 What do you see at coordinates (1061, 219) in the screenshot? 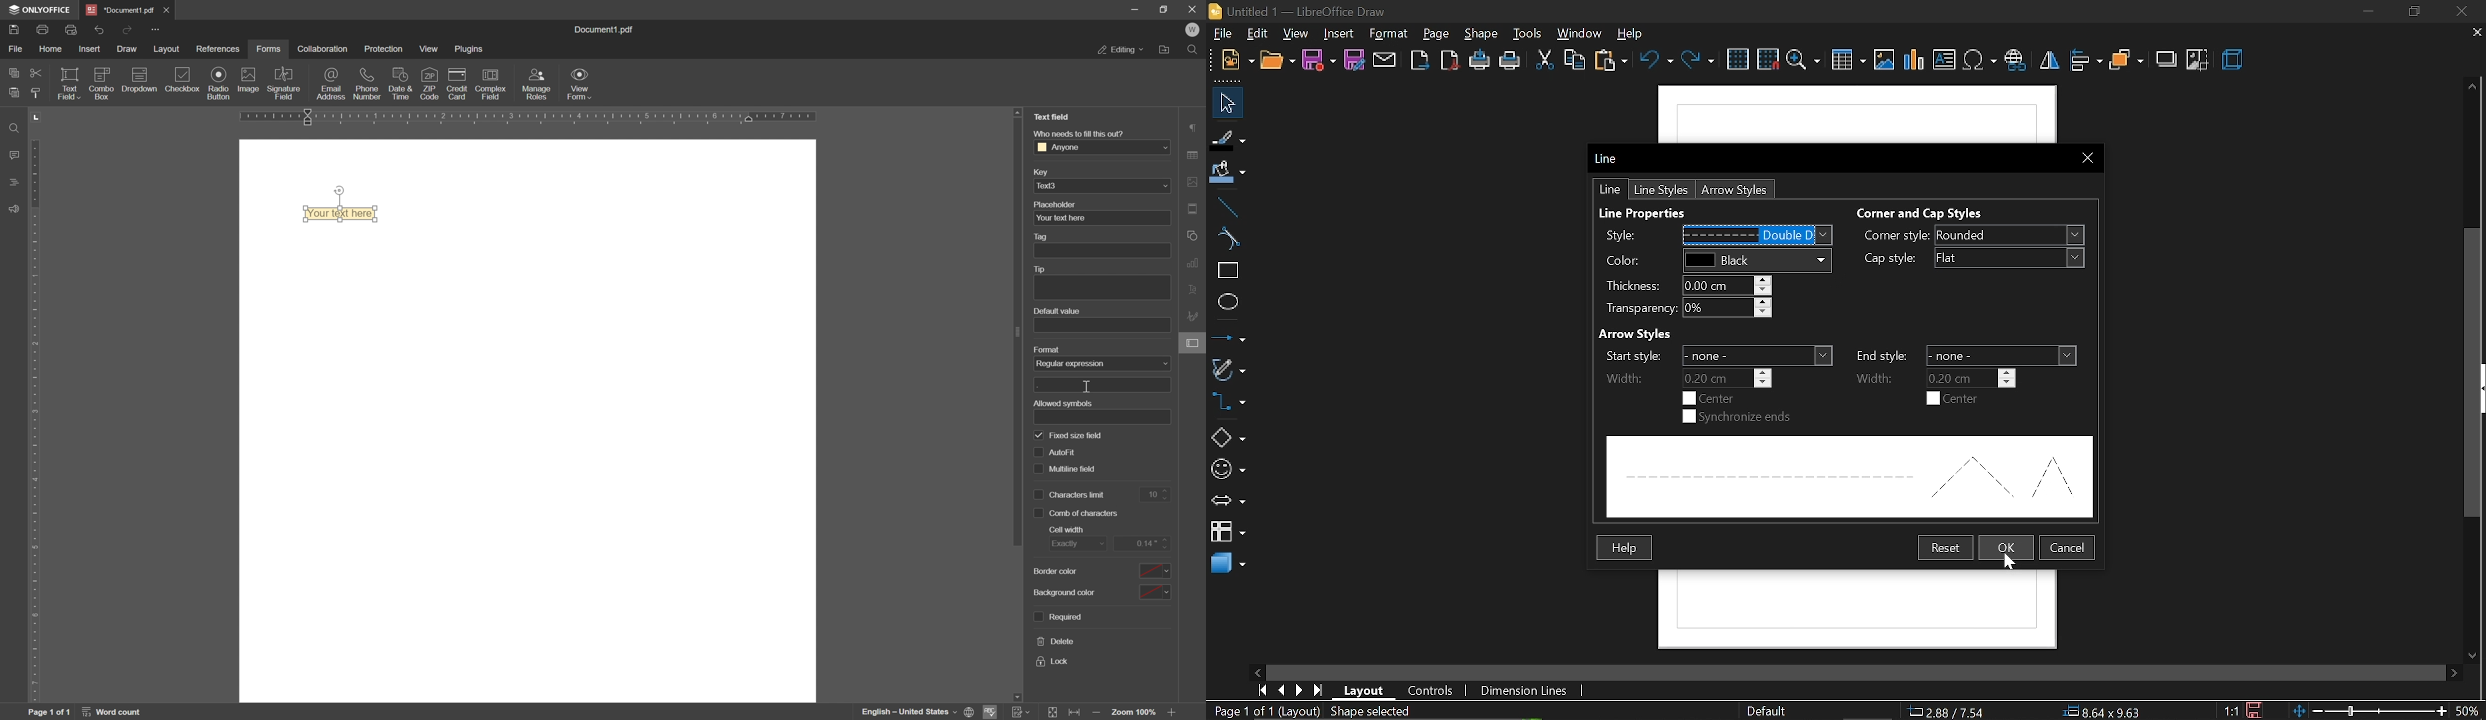
I see `your text here` at bounding box center [1061, 219].